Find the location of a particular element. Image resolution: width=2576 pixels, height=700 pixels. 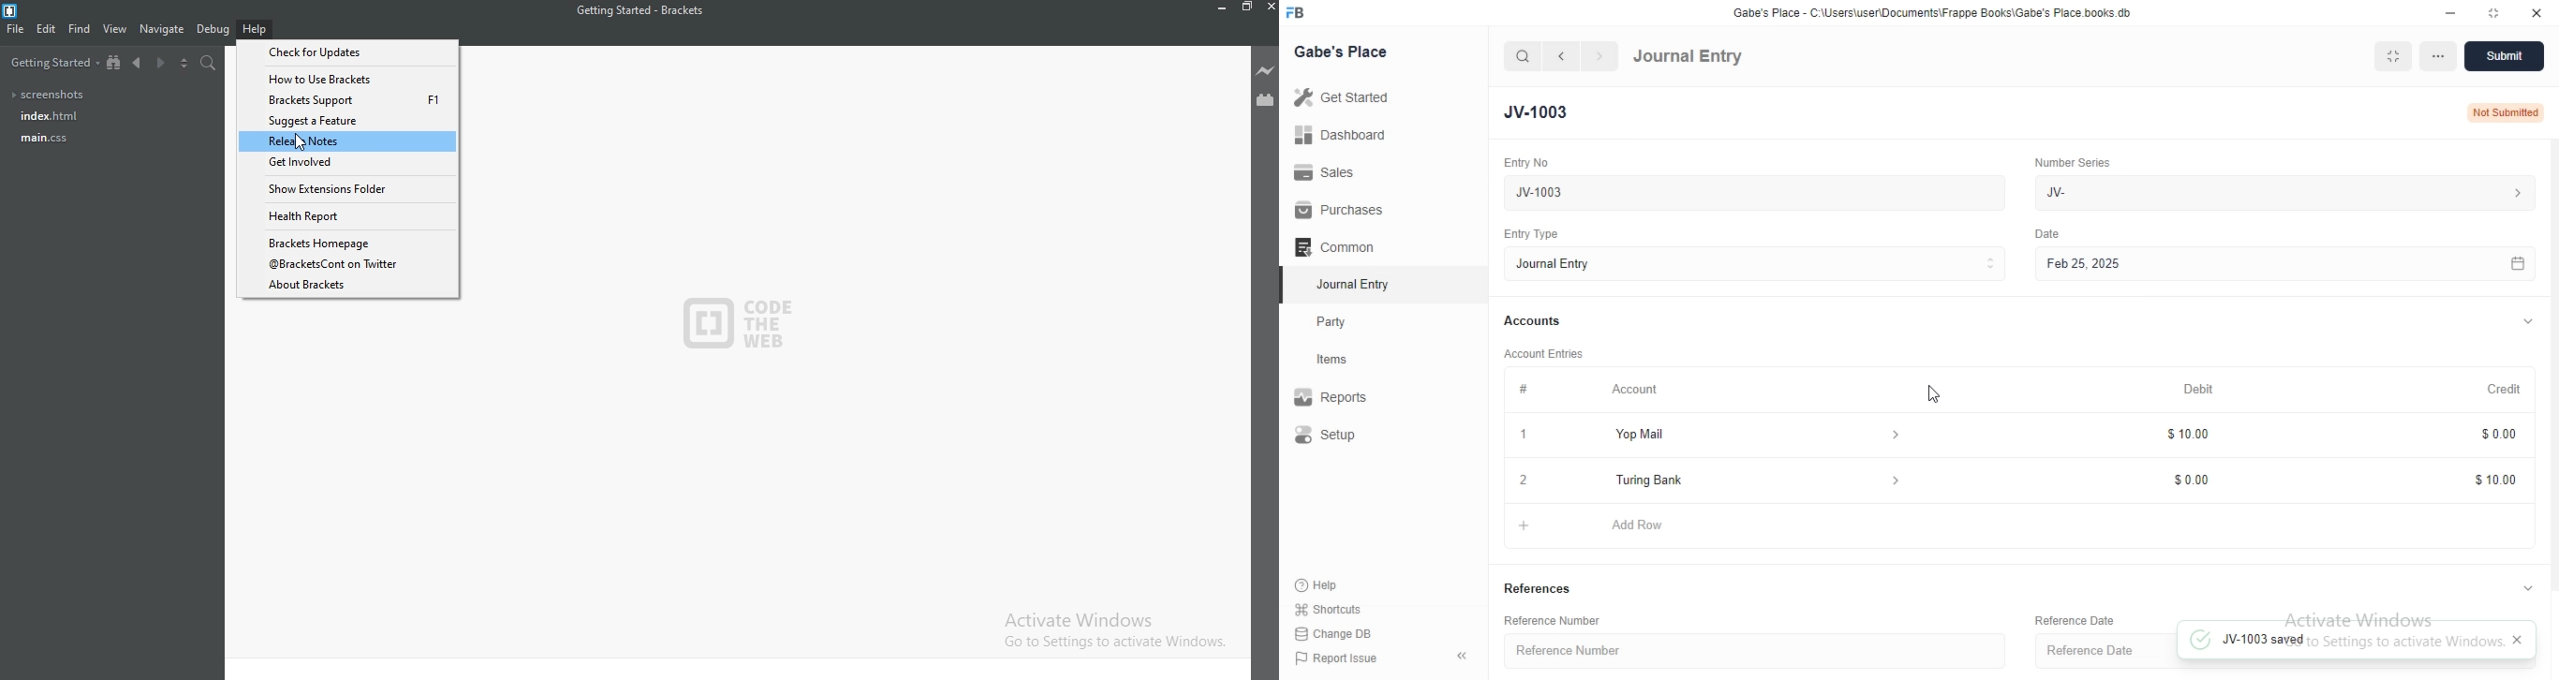

cursor is located at coordinates (301, 142).